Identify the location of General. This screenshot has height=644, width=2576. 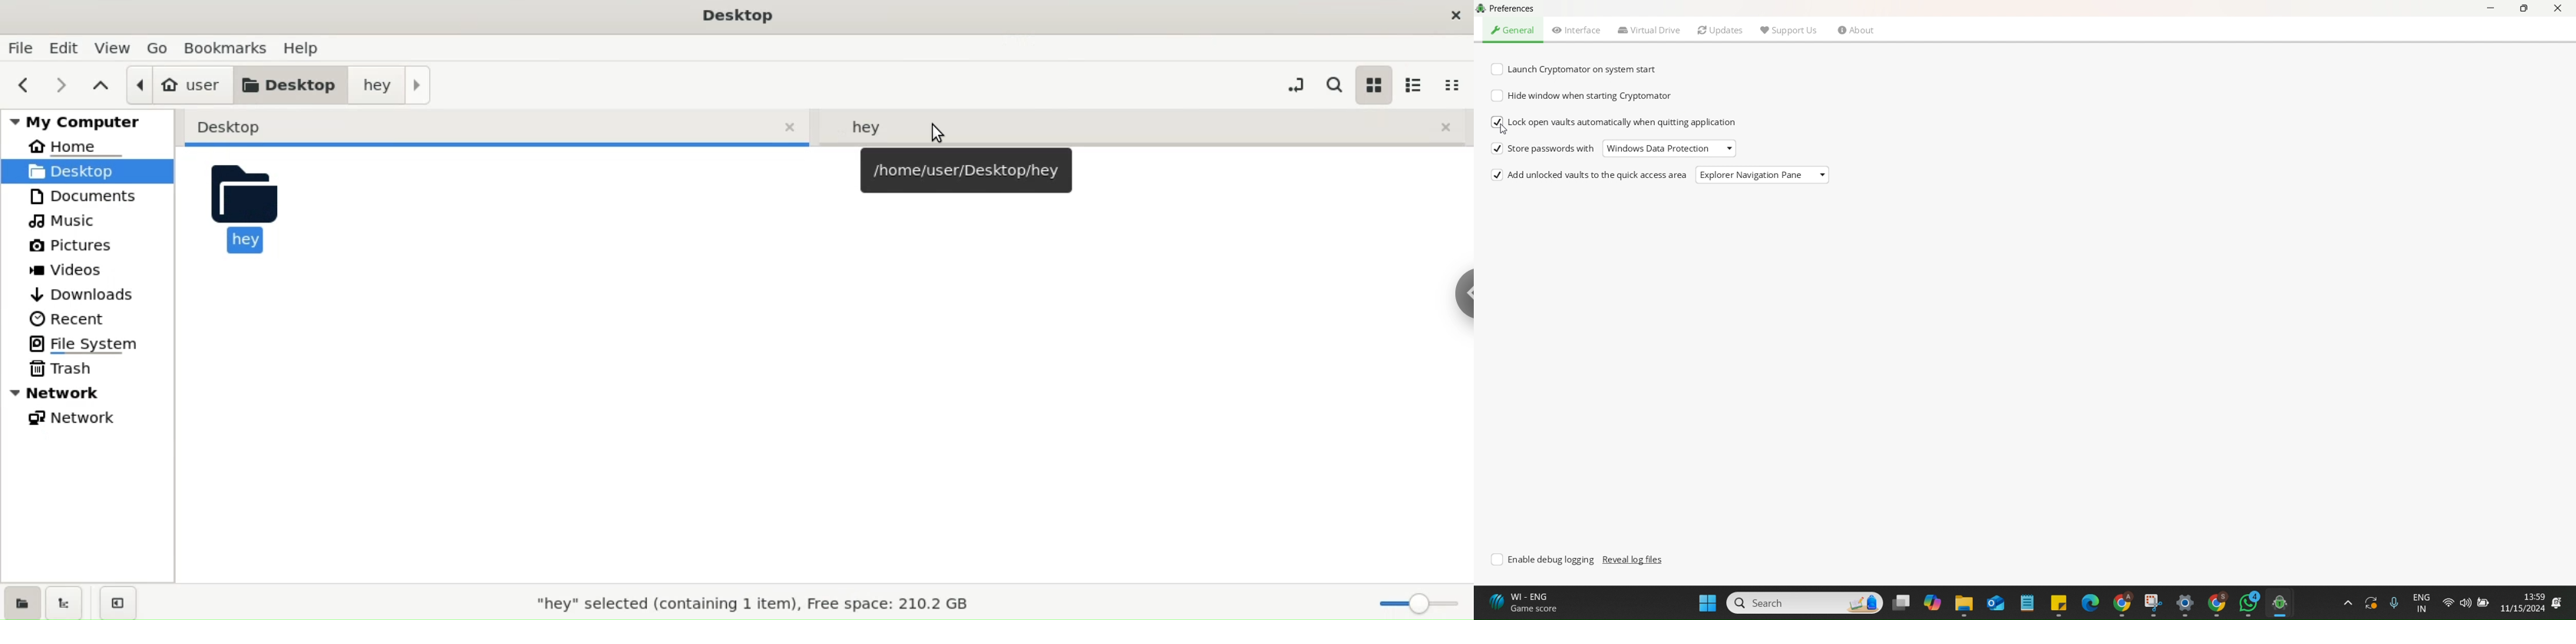
(1514, 30).